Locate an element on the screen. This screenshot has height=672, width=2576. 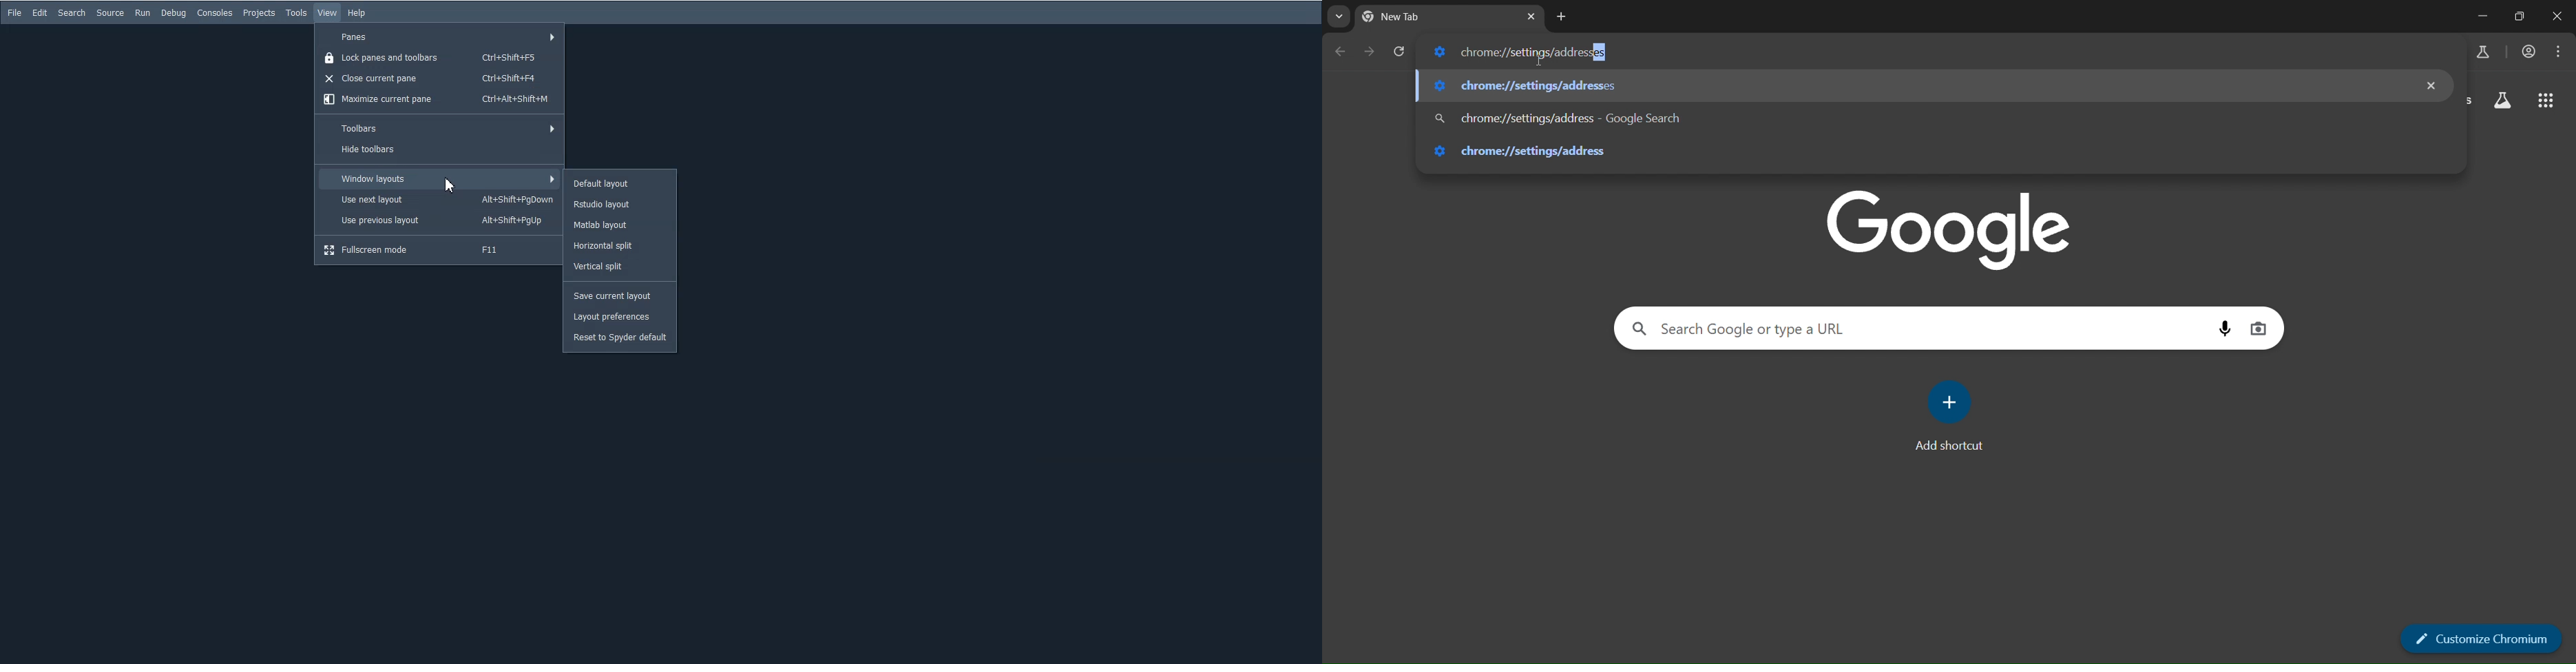
account is located at coordinates (2527, 53).